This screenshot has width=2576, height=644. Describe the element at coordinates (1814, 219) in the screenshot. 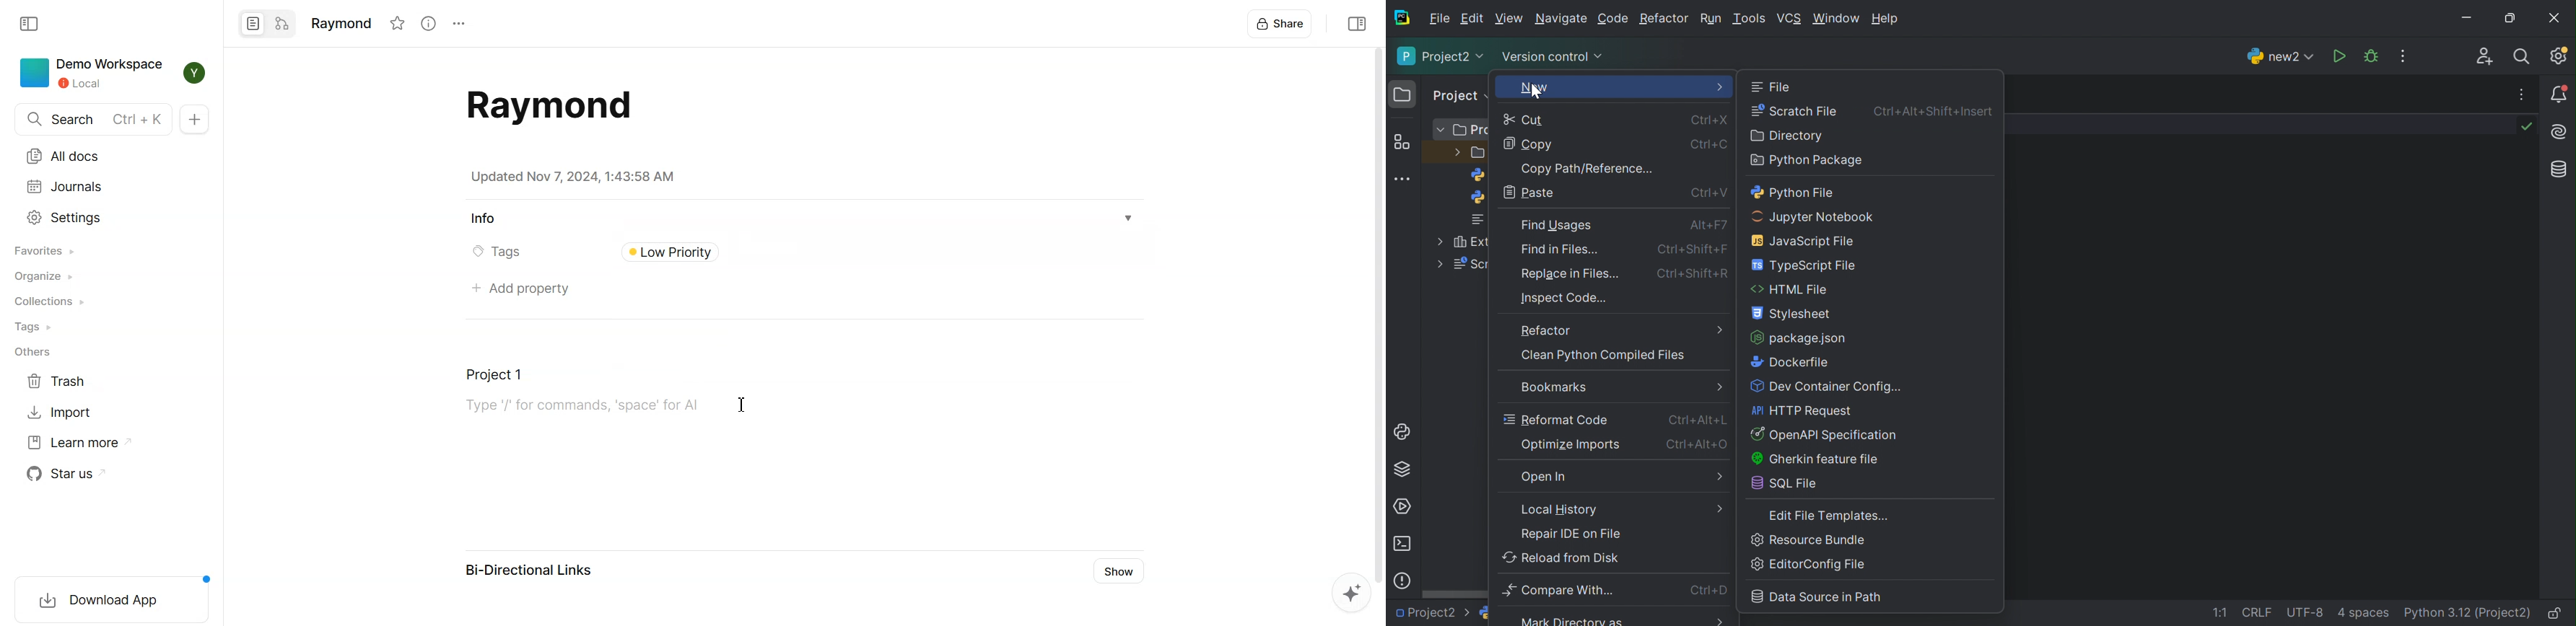

I see `Jupyter notebook` at that location.